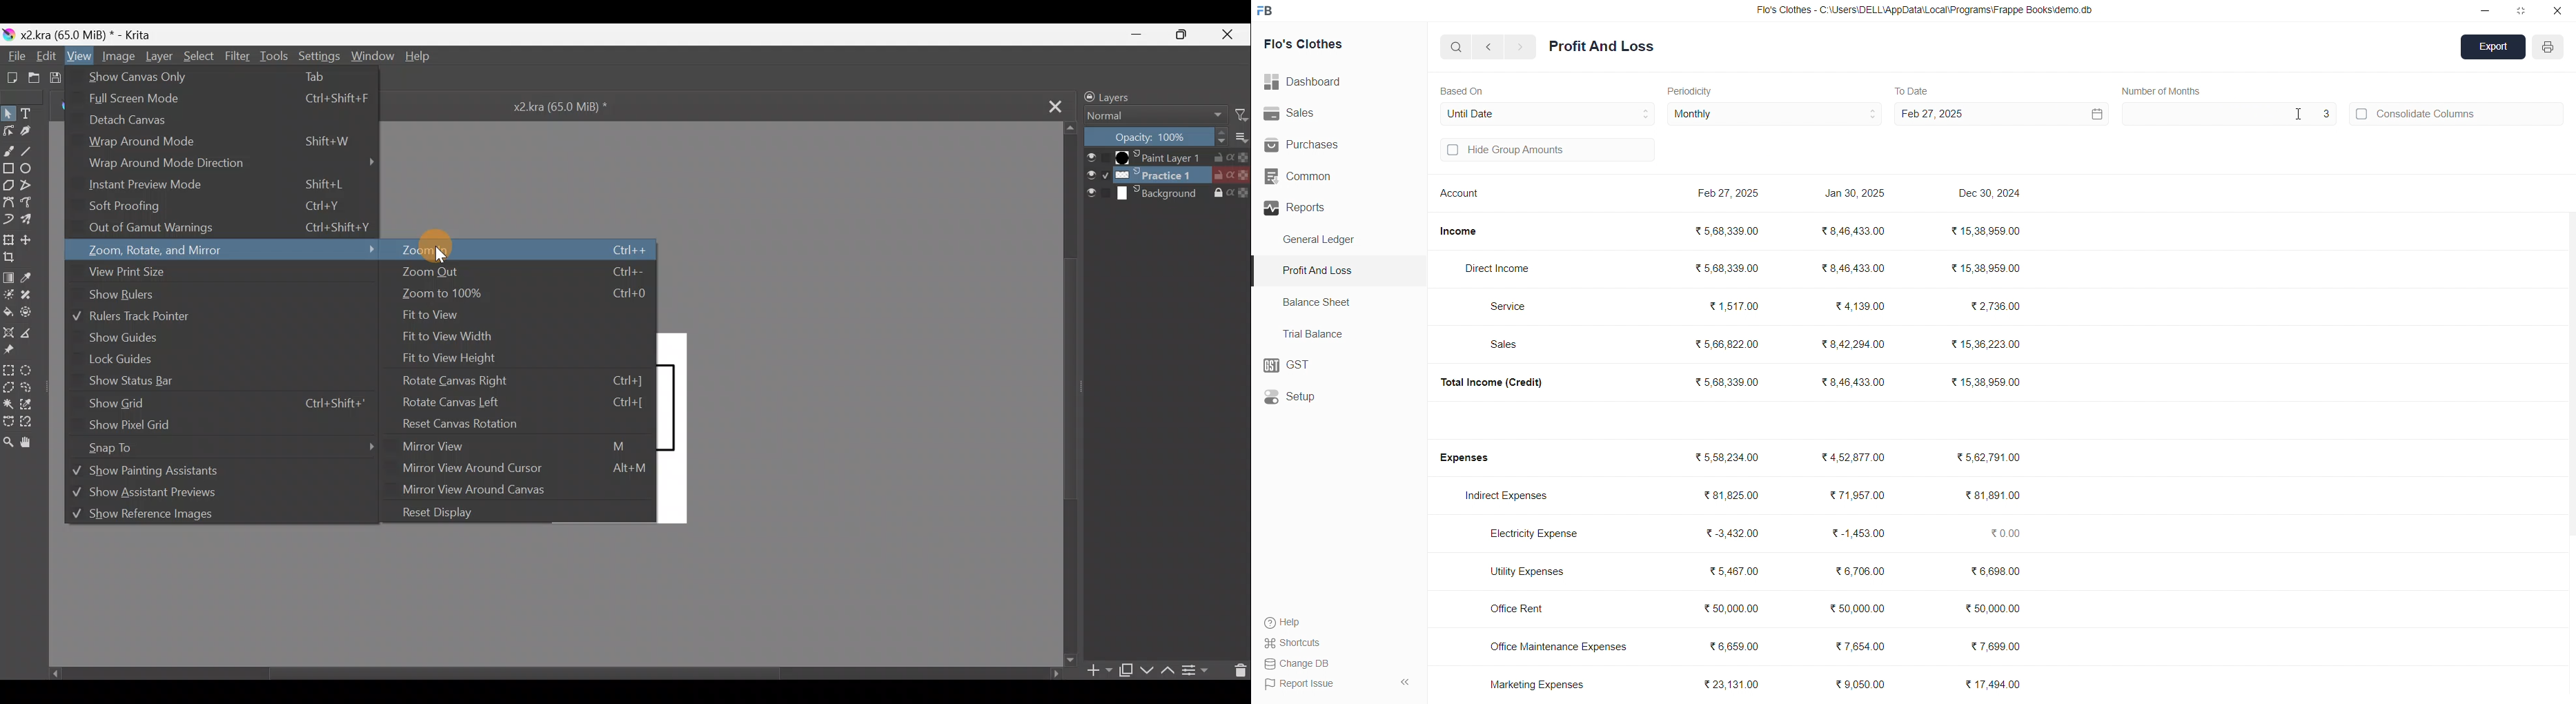  Describe the element at coordinates (1297, 642) in the screenshot. I see `Shortcuts` at that location.